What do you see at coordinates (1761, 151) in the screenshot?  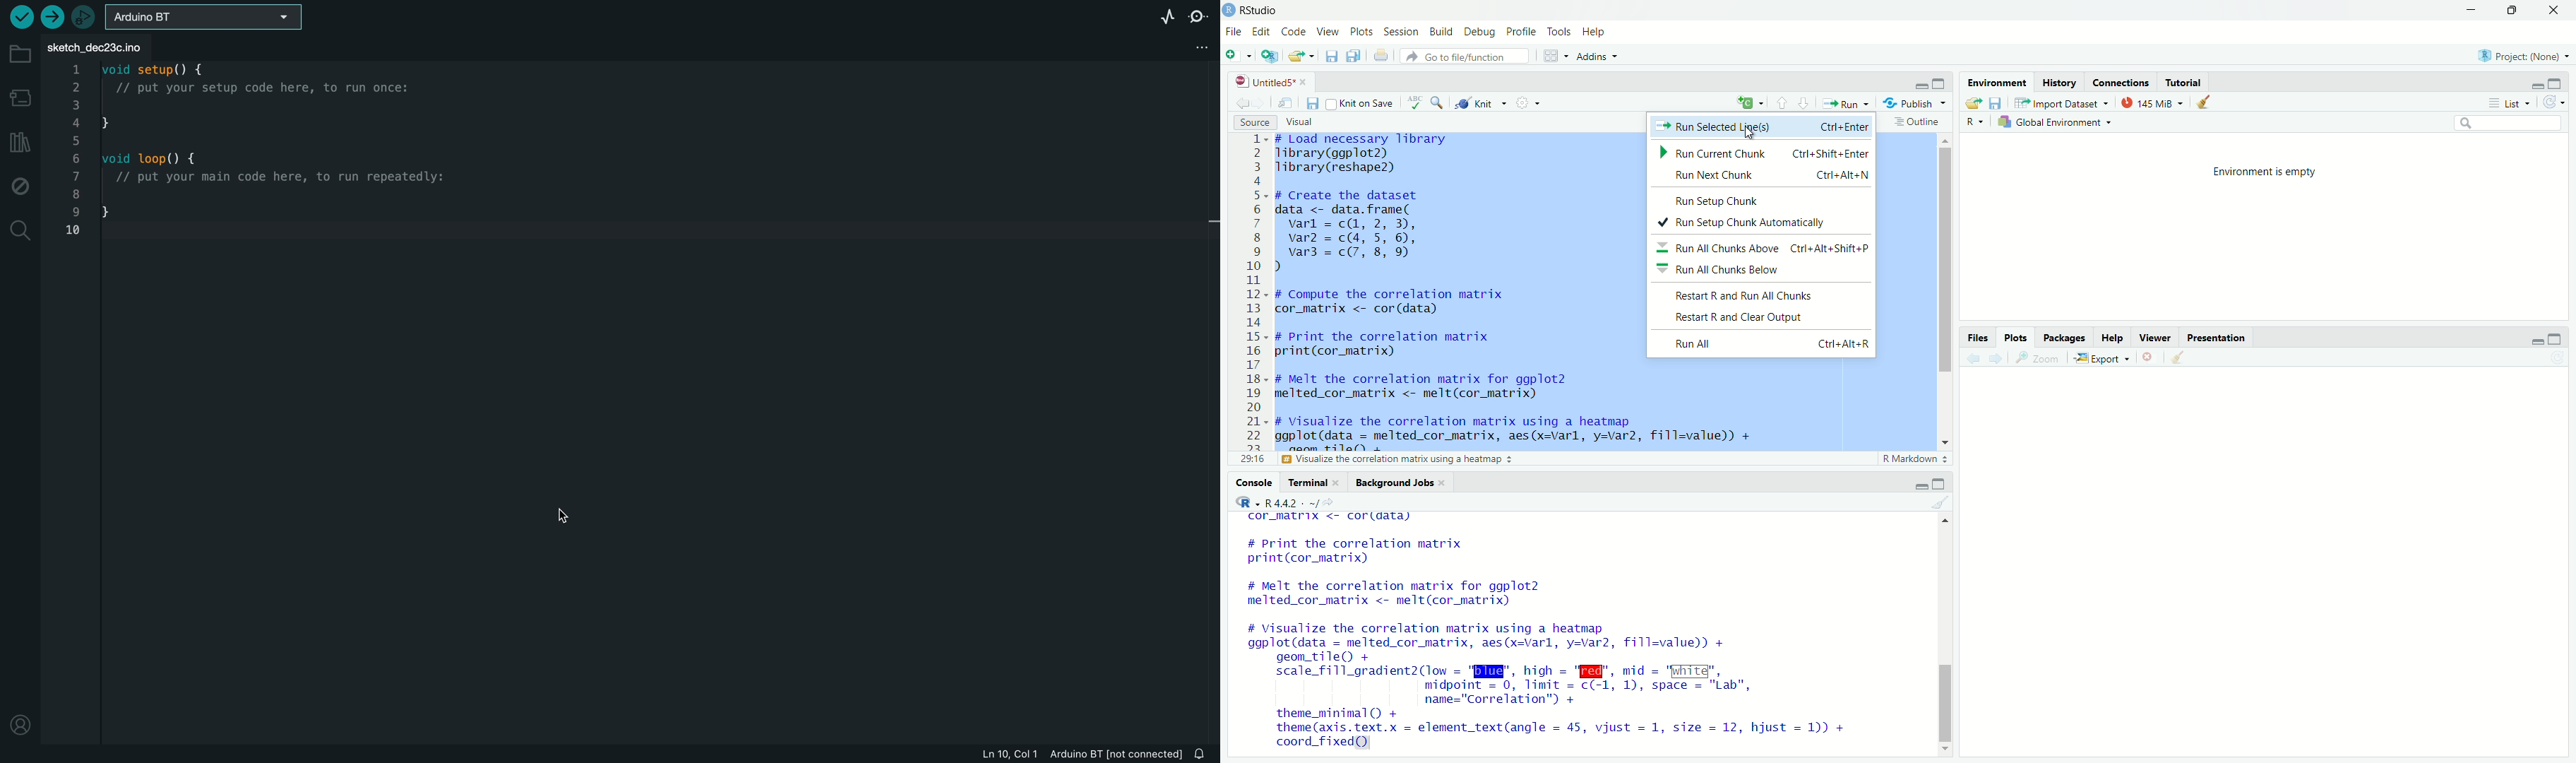 I see `run current chunk` at bounding box center [1761, 151].